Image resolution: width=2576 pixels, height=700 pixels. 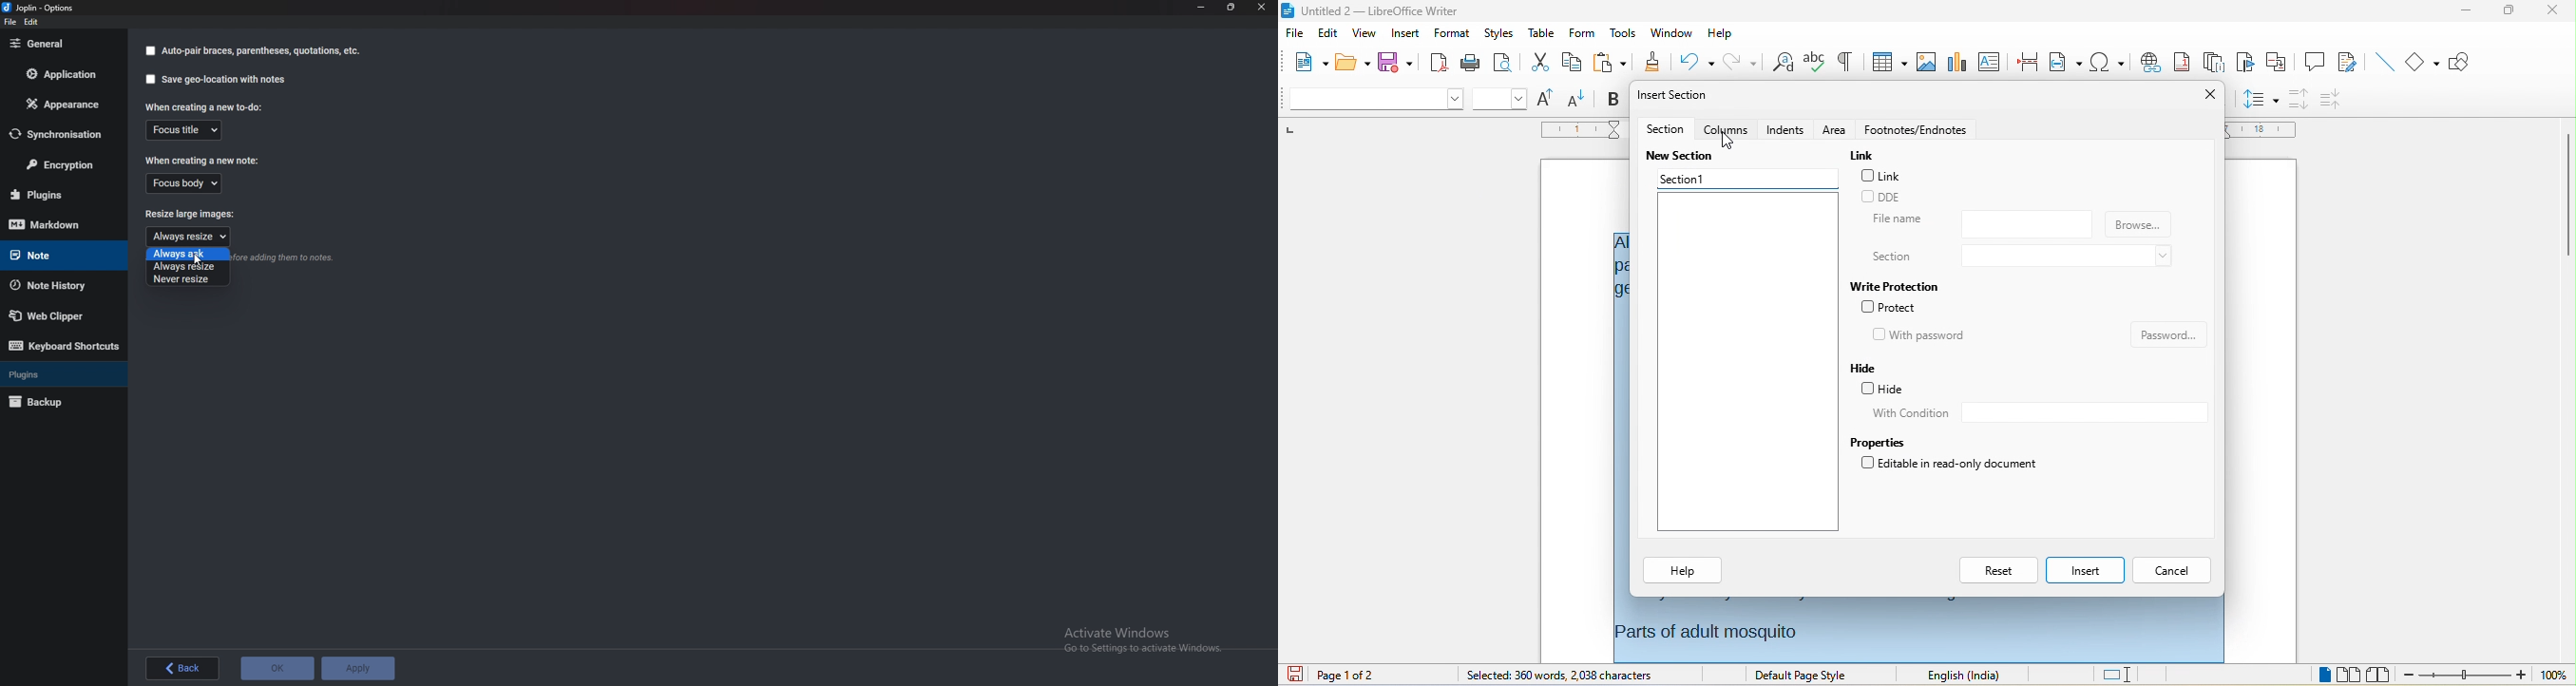 What do you see at coordinates (54, 254) in the screenshot?
I see `note` at bounding box center [54, 254].